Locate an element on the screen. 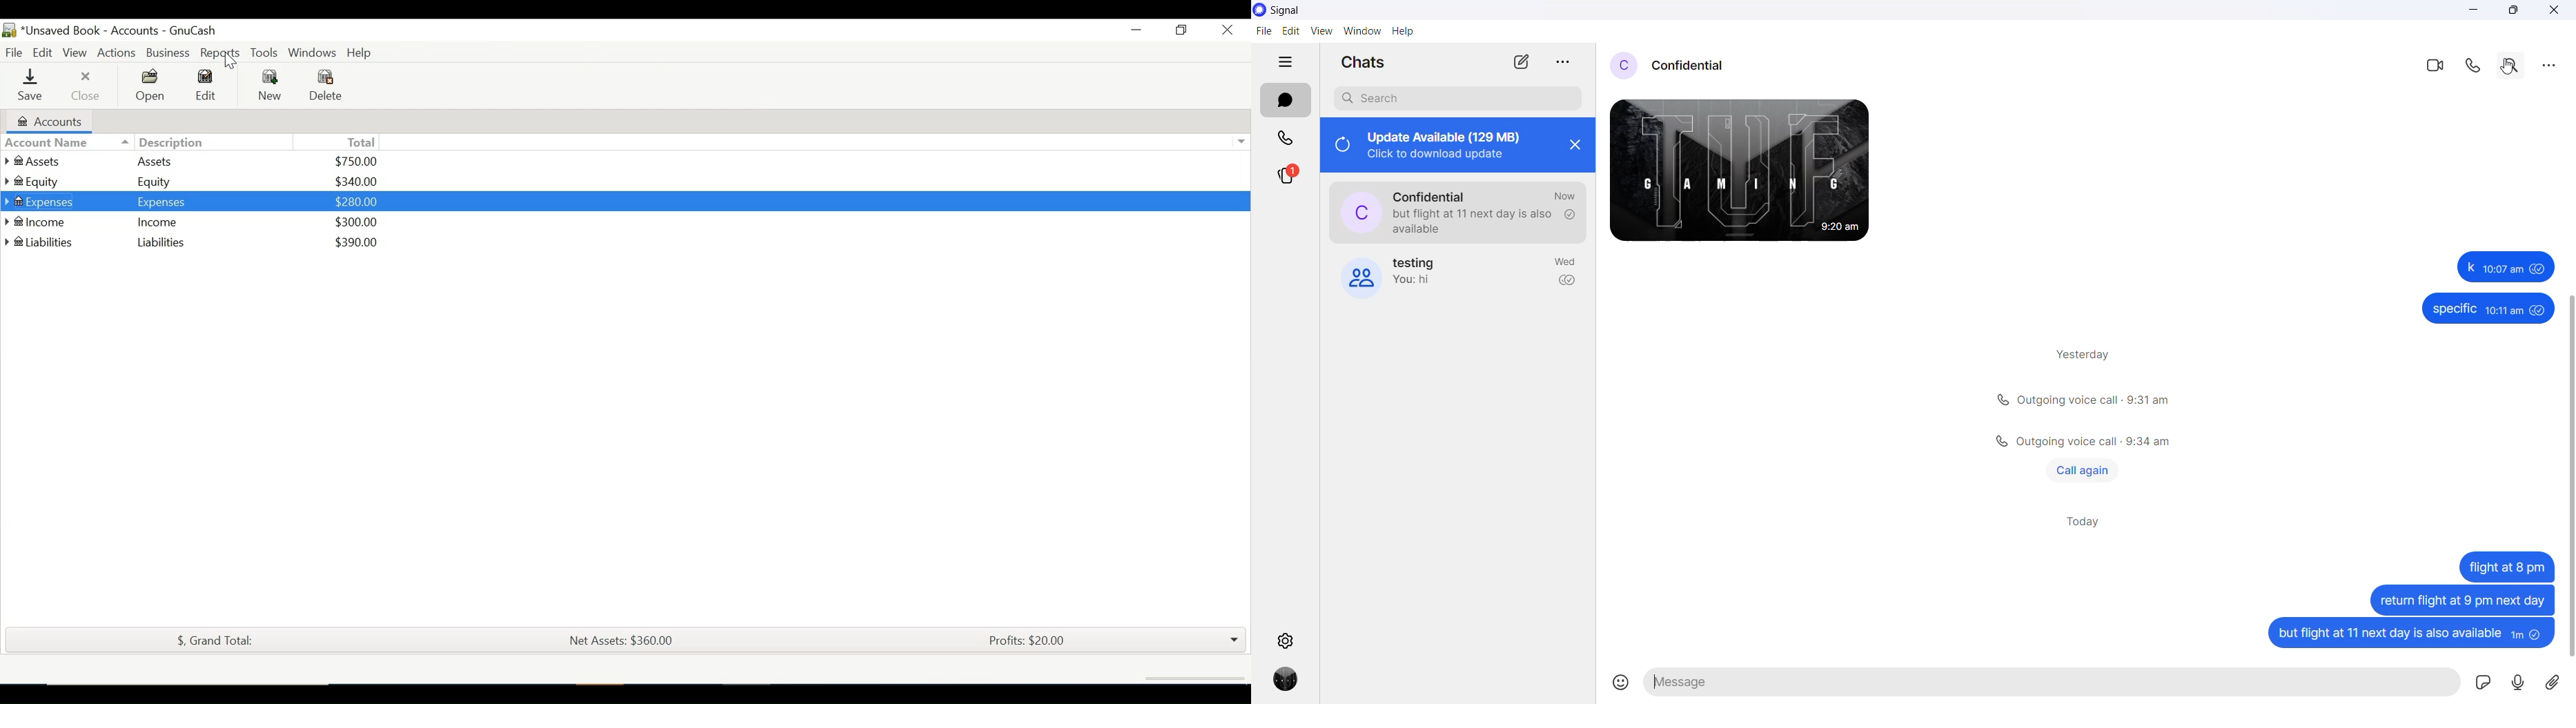 This screenshot has width=2576, height=728. Business is located at coordinates (169, 50).